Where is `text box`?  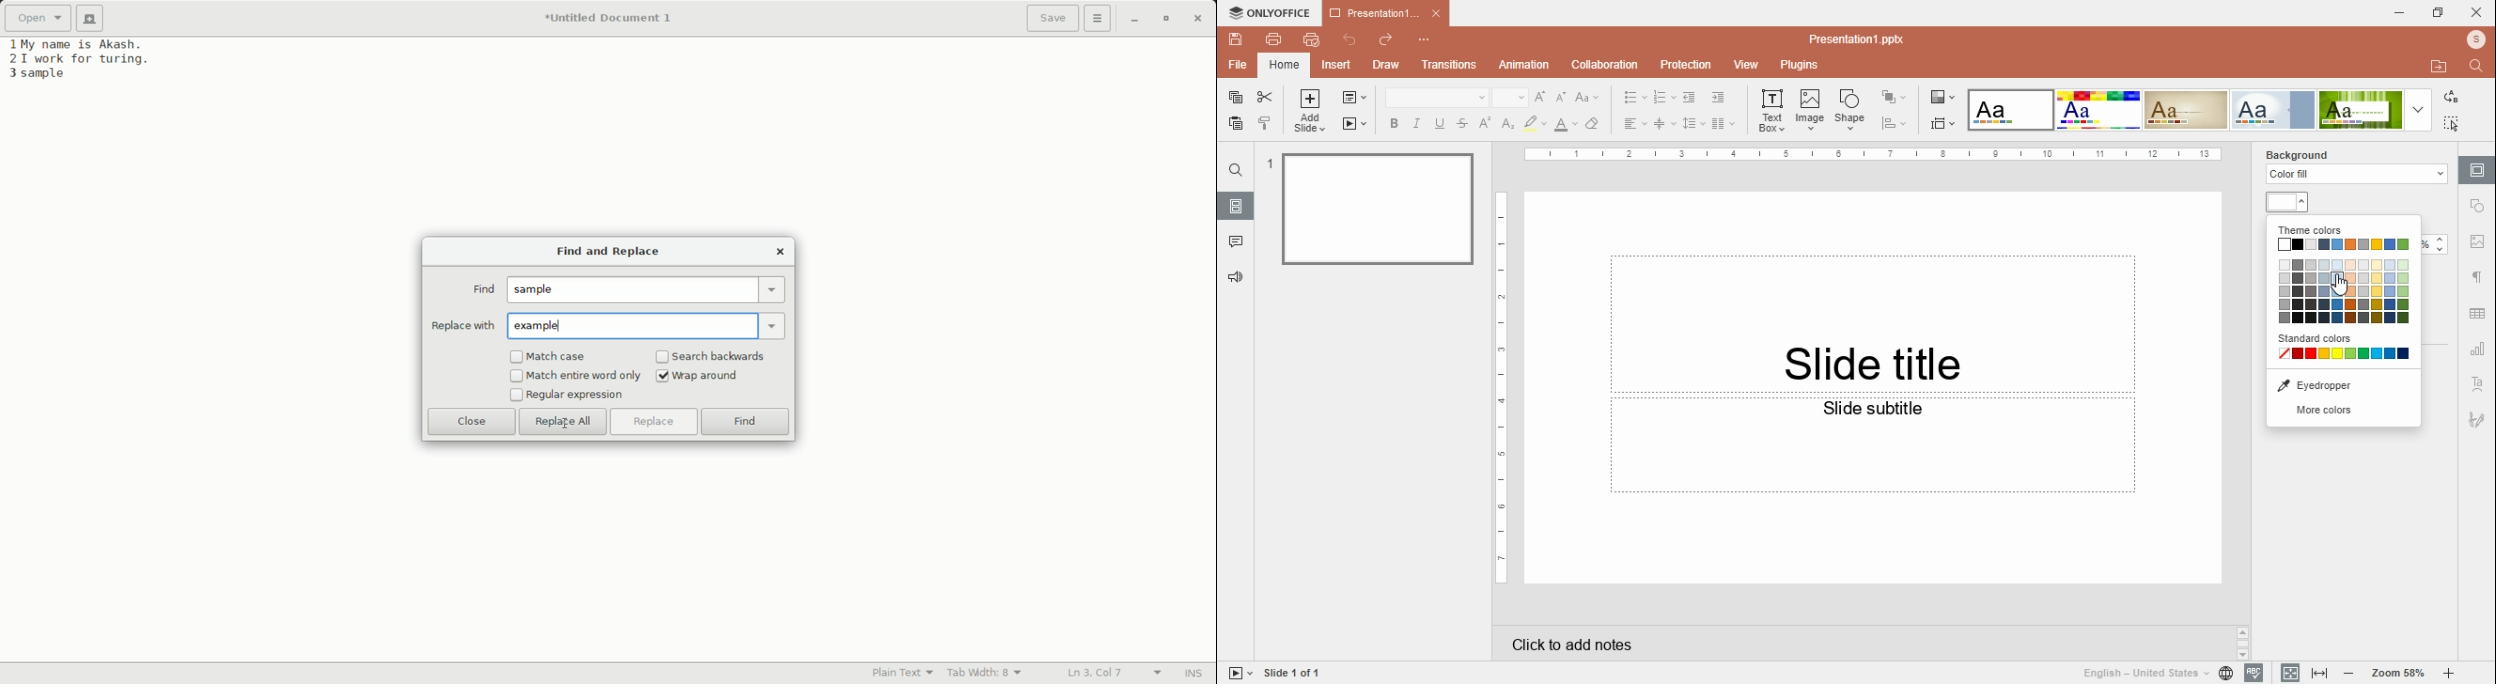 text box is located at coordinates (1875, 446).